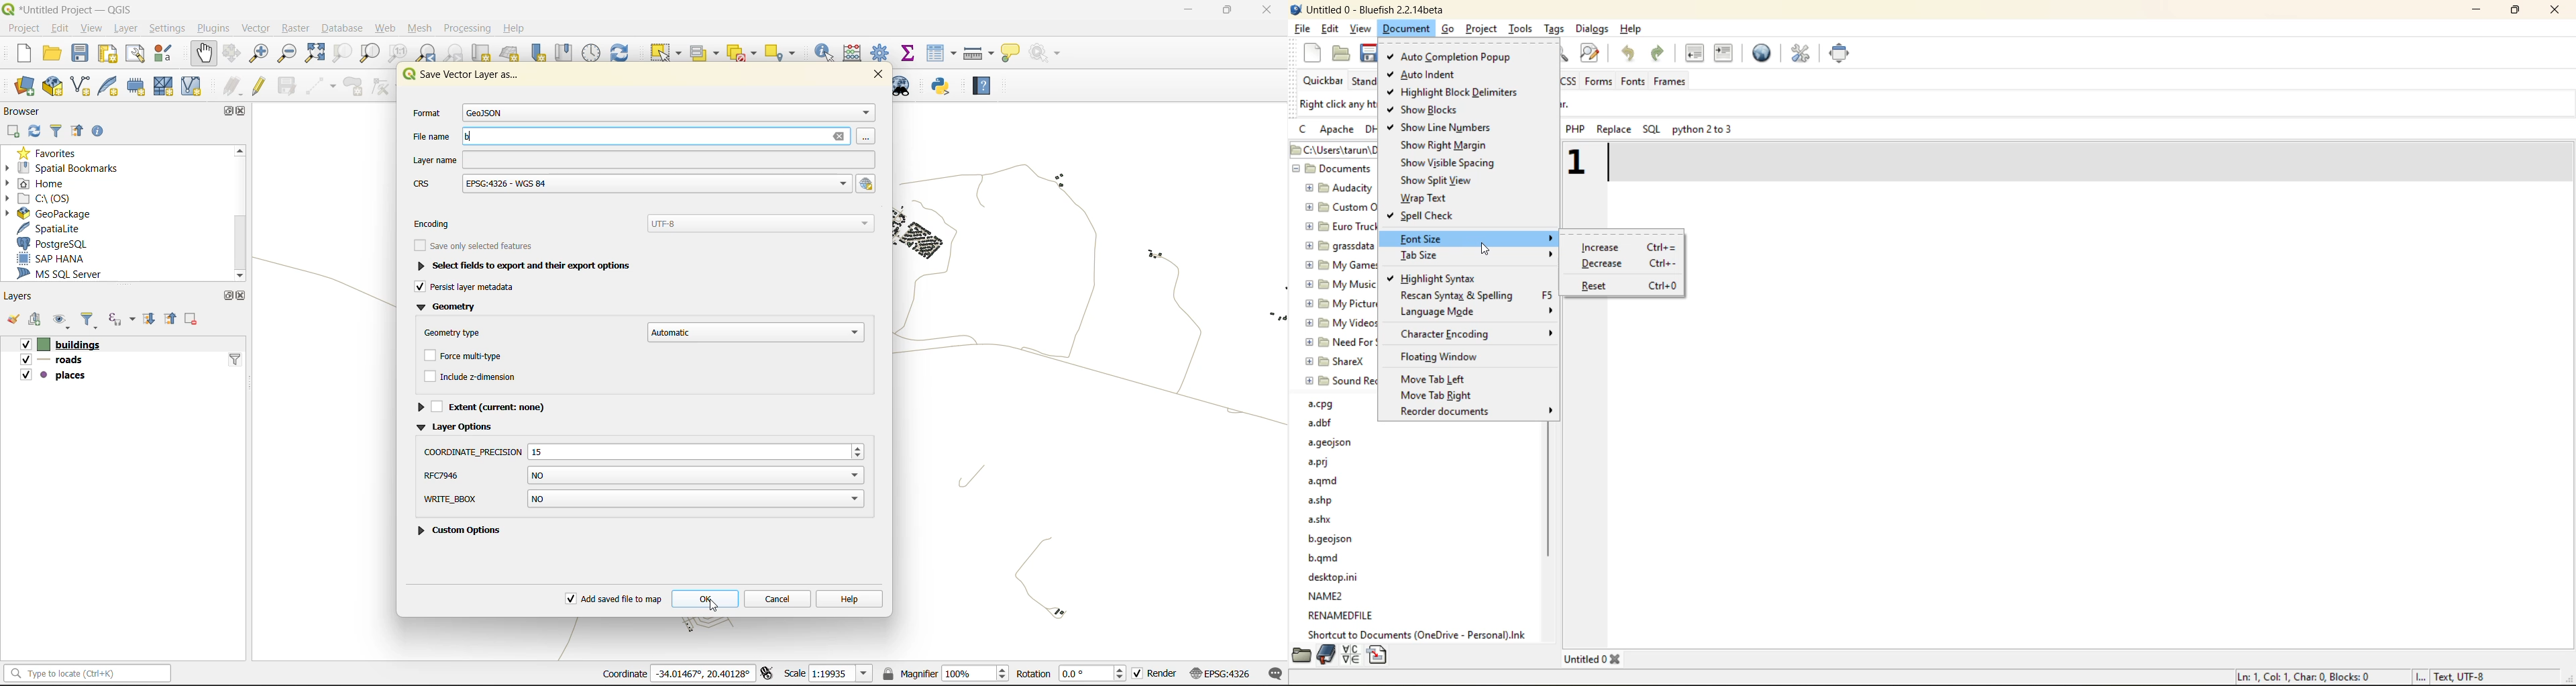 The height and width of the screenshot is (700, 2576). Describe the element at coordinates (1653, 128) in the screenshot. I see `sql` at that location.